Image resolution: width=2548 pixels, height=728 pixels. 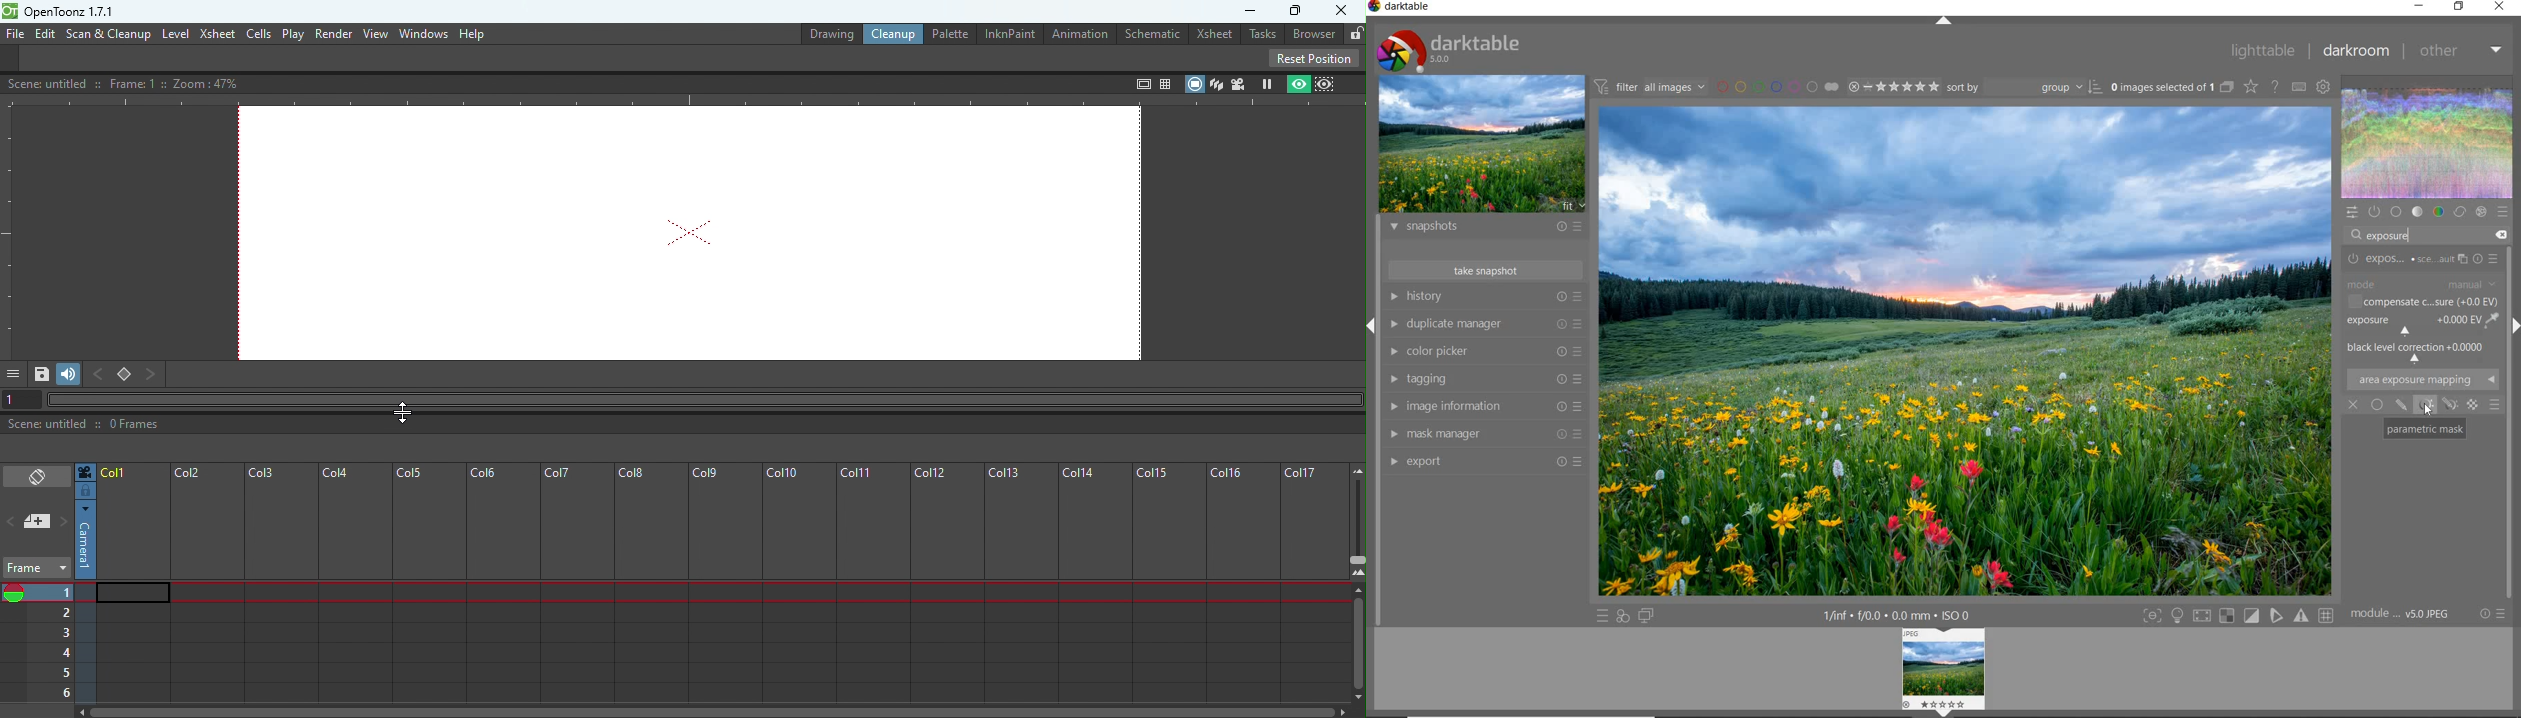 I want to click on Edit, so click(x=44, y=33).